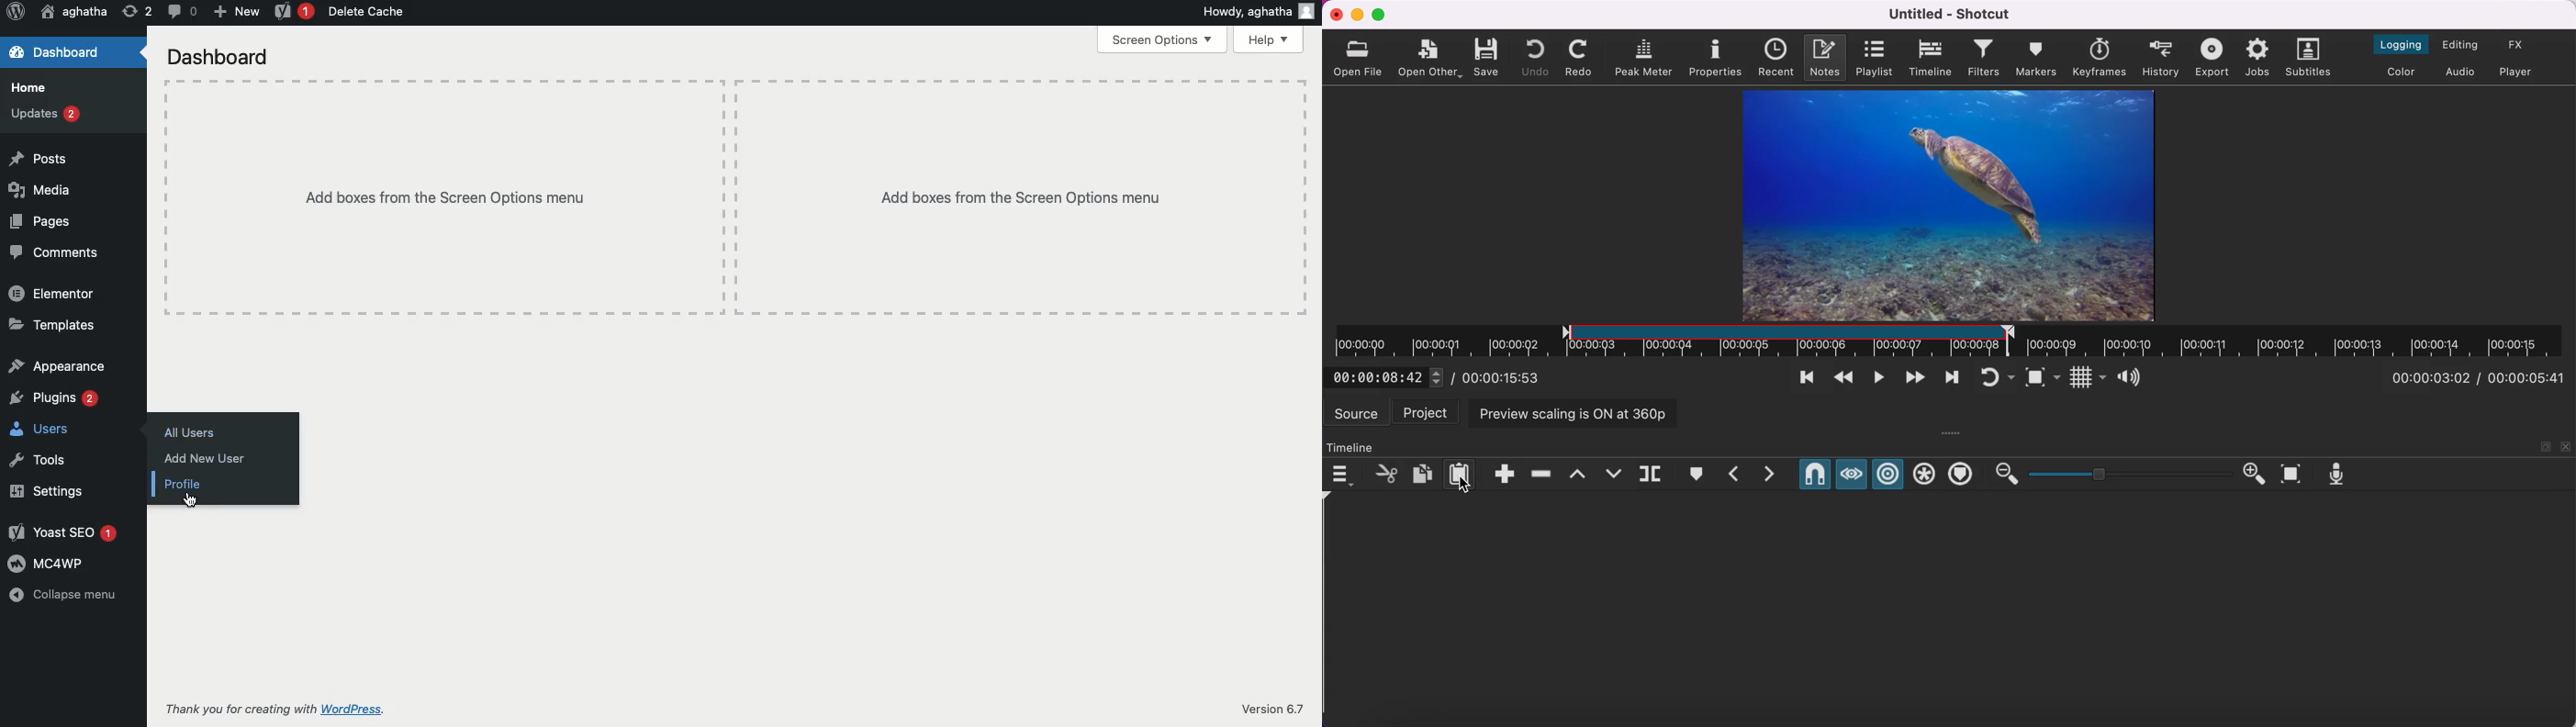  Describe the element at coordinates (189, 502) in the screenshot. I see `Cursor` at that location.